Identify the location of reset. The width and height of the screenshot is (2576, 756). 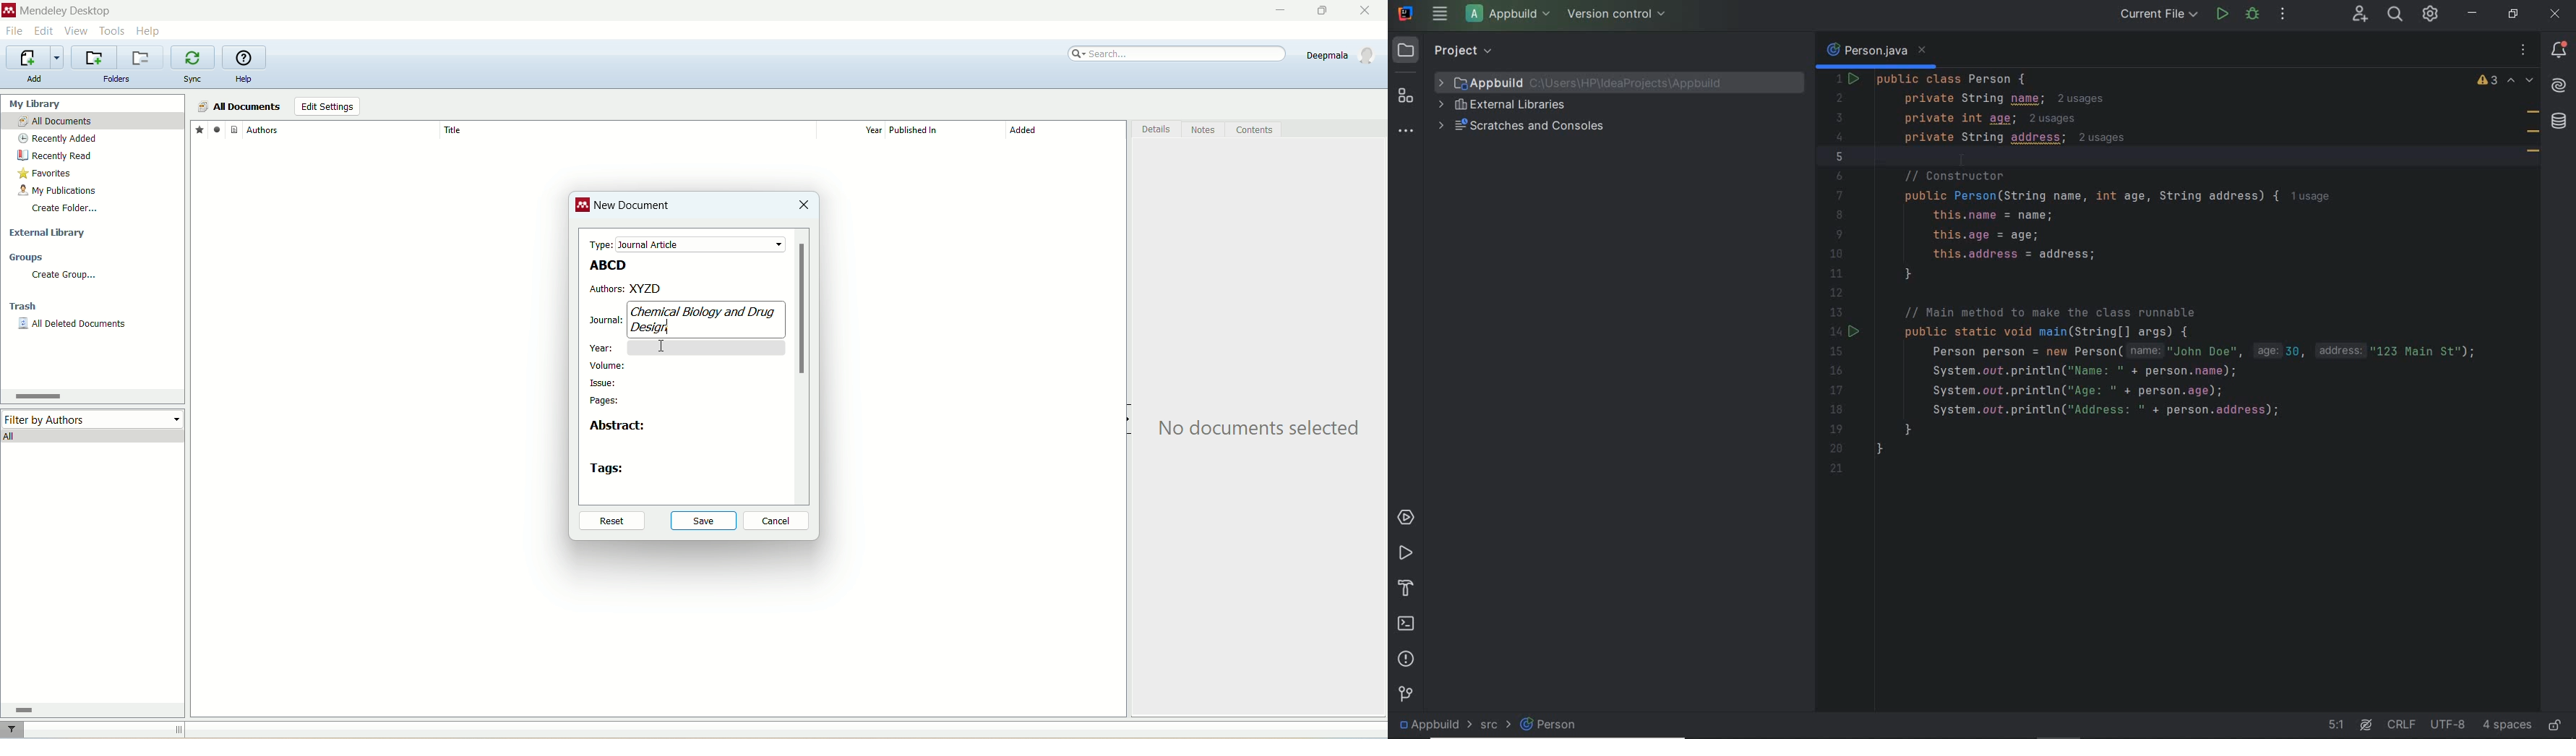
(610, 522).